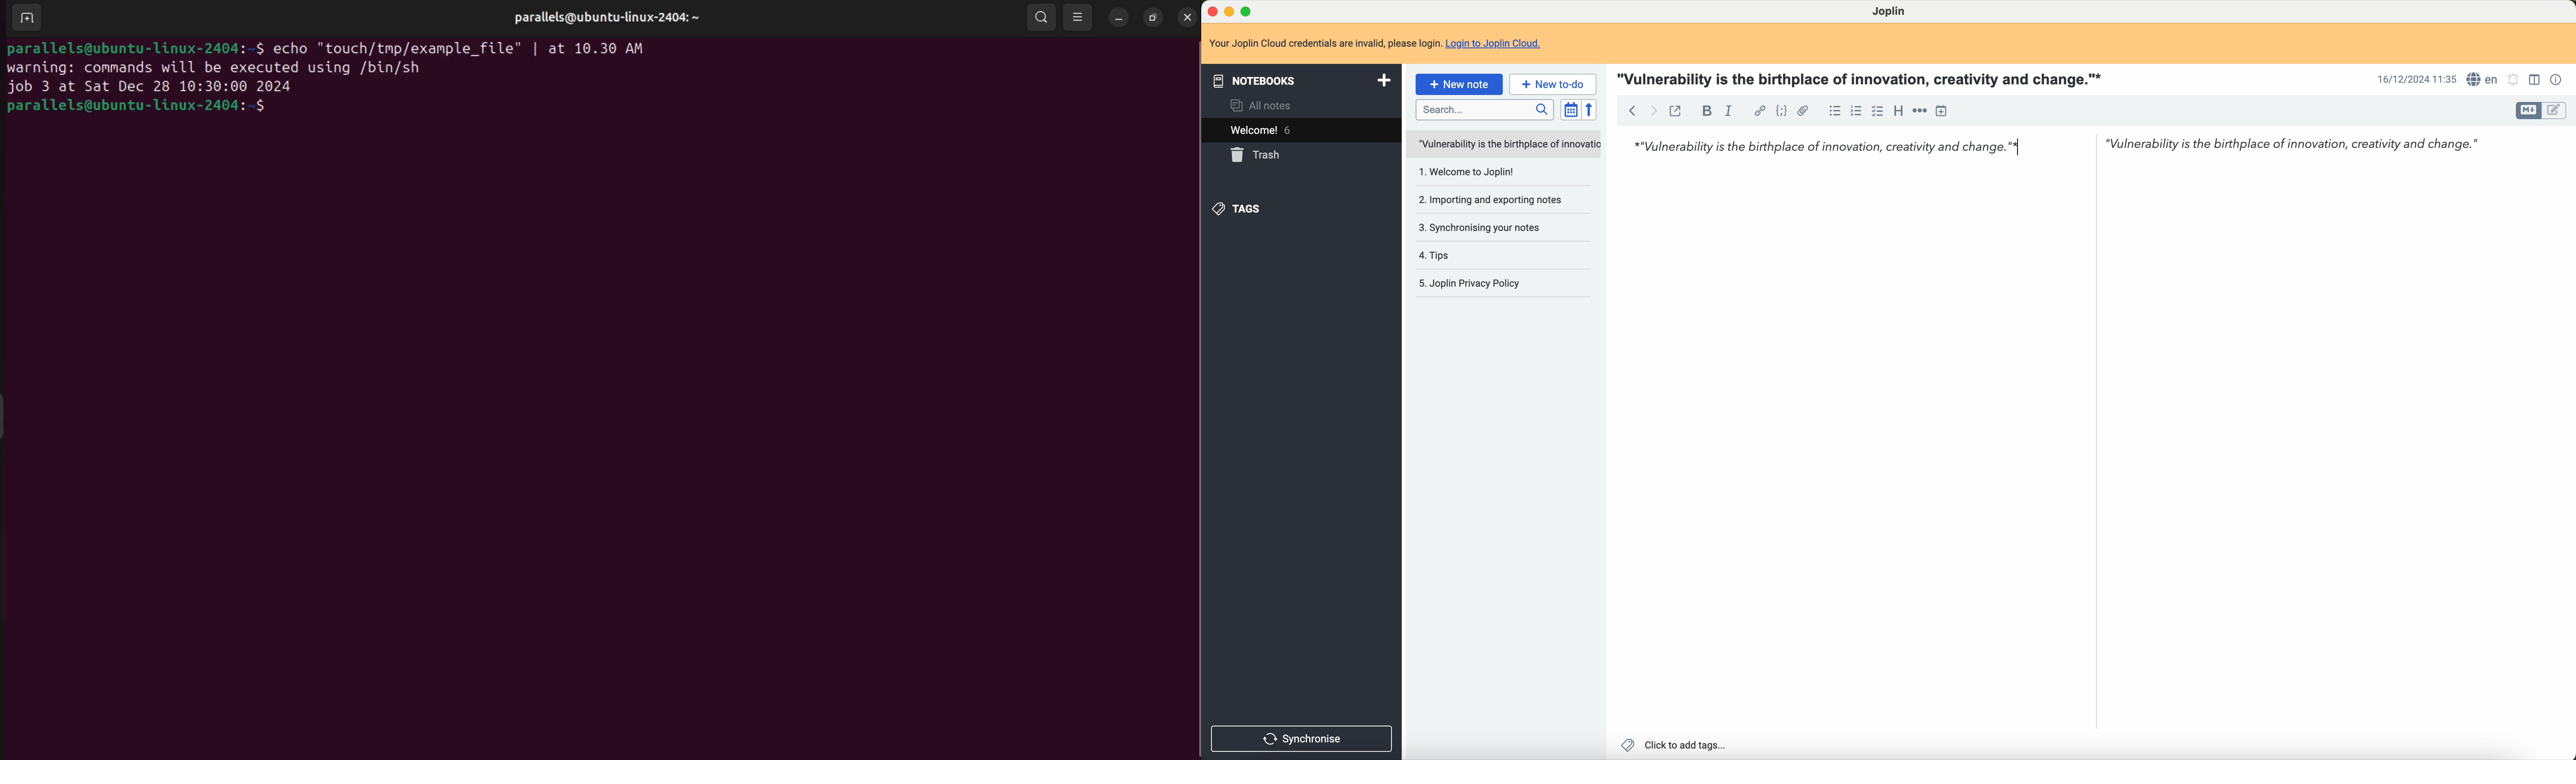  Describe the element at coordinates (1229, 11) in the screenshot. I see `minimize` at that location.